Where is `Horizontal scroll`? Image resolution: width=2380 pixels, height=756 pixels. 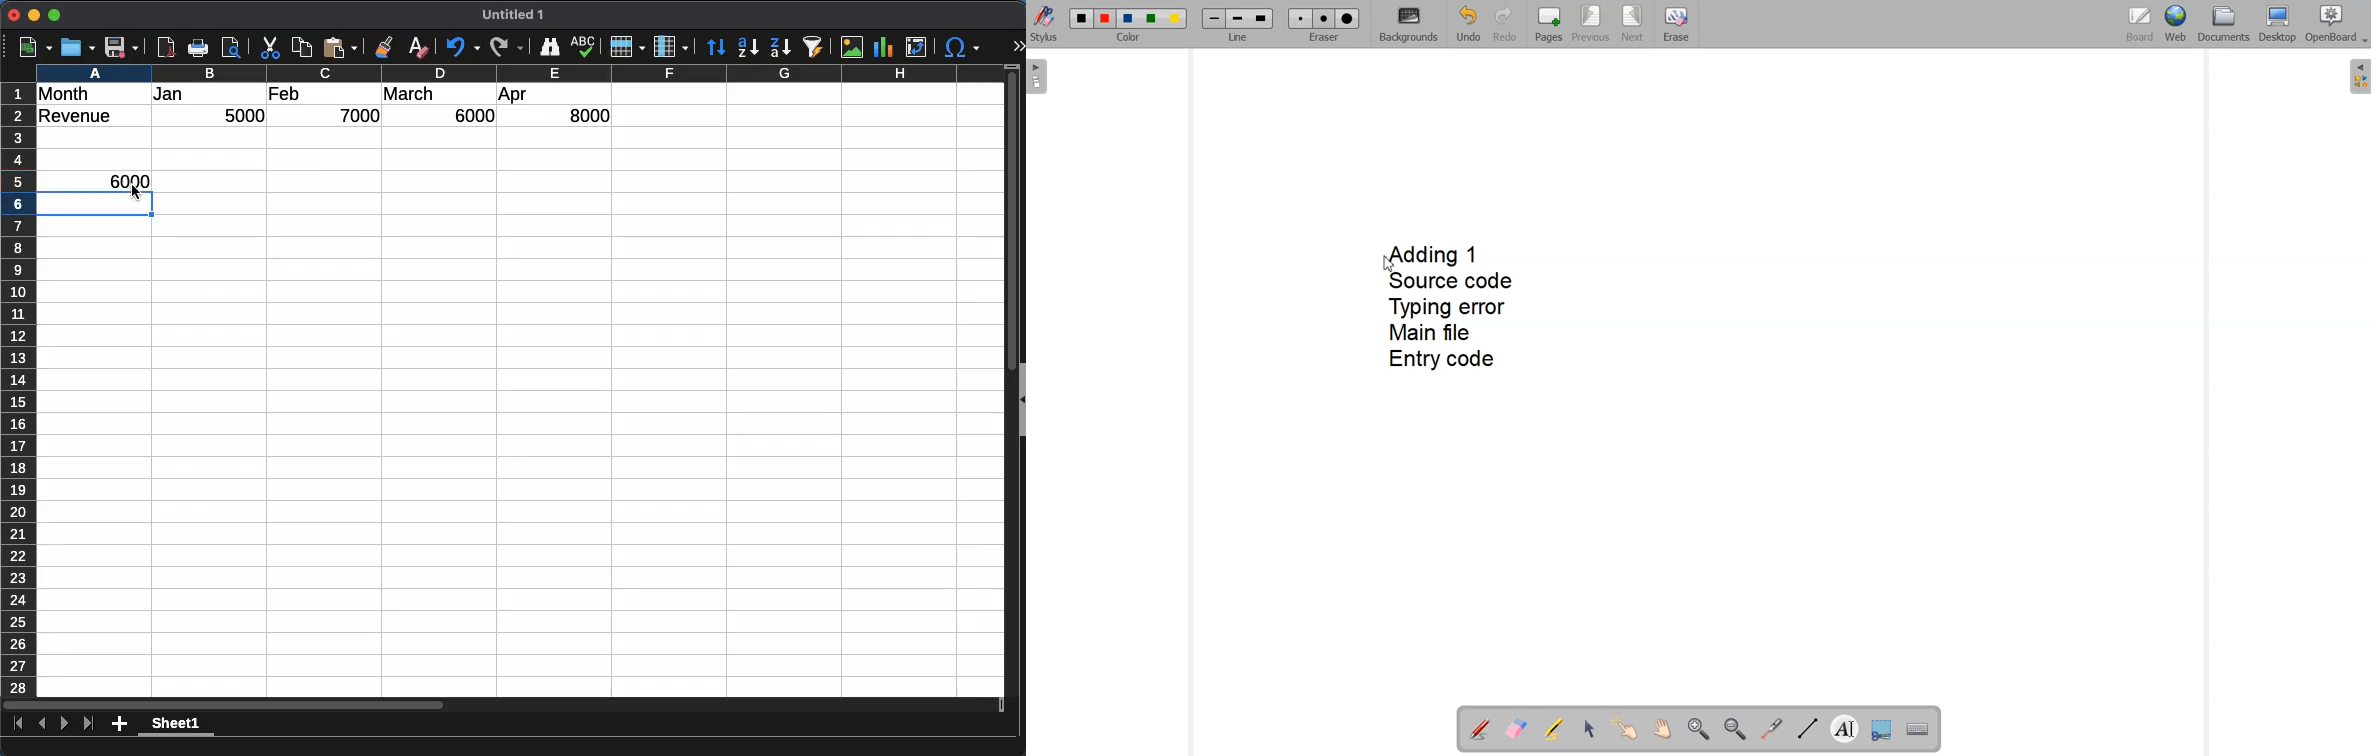 Horizontal scroll is located at coordinates (503, 705).